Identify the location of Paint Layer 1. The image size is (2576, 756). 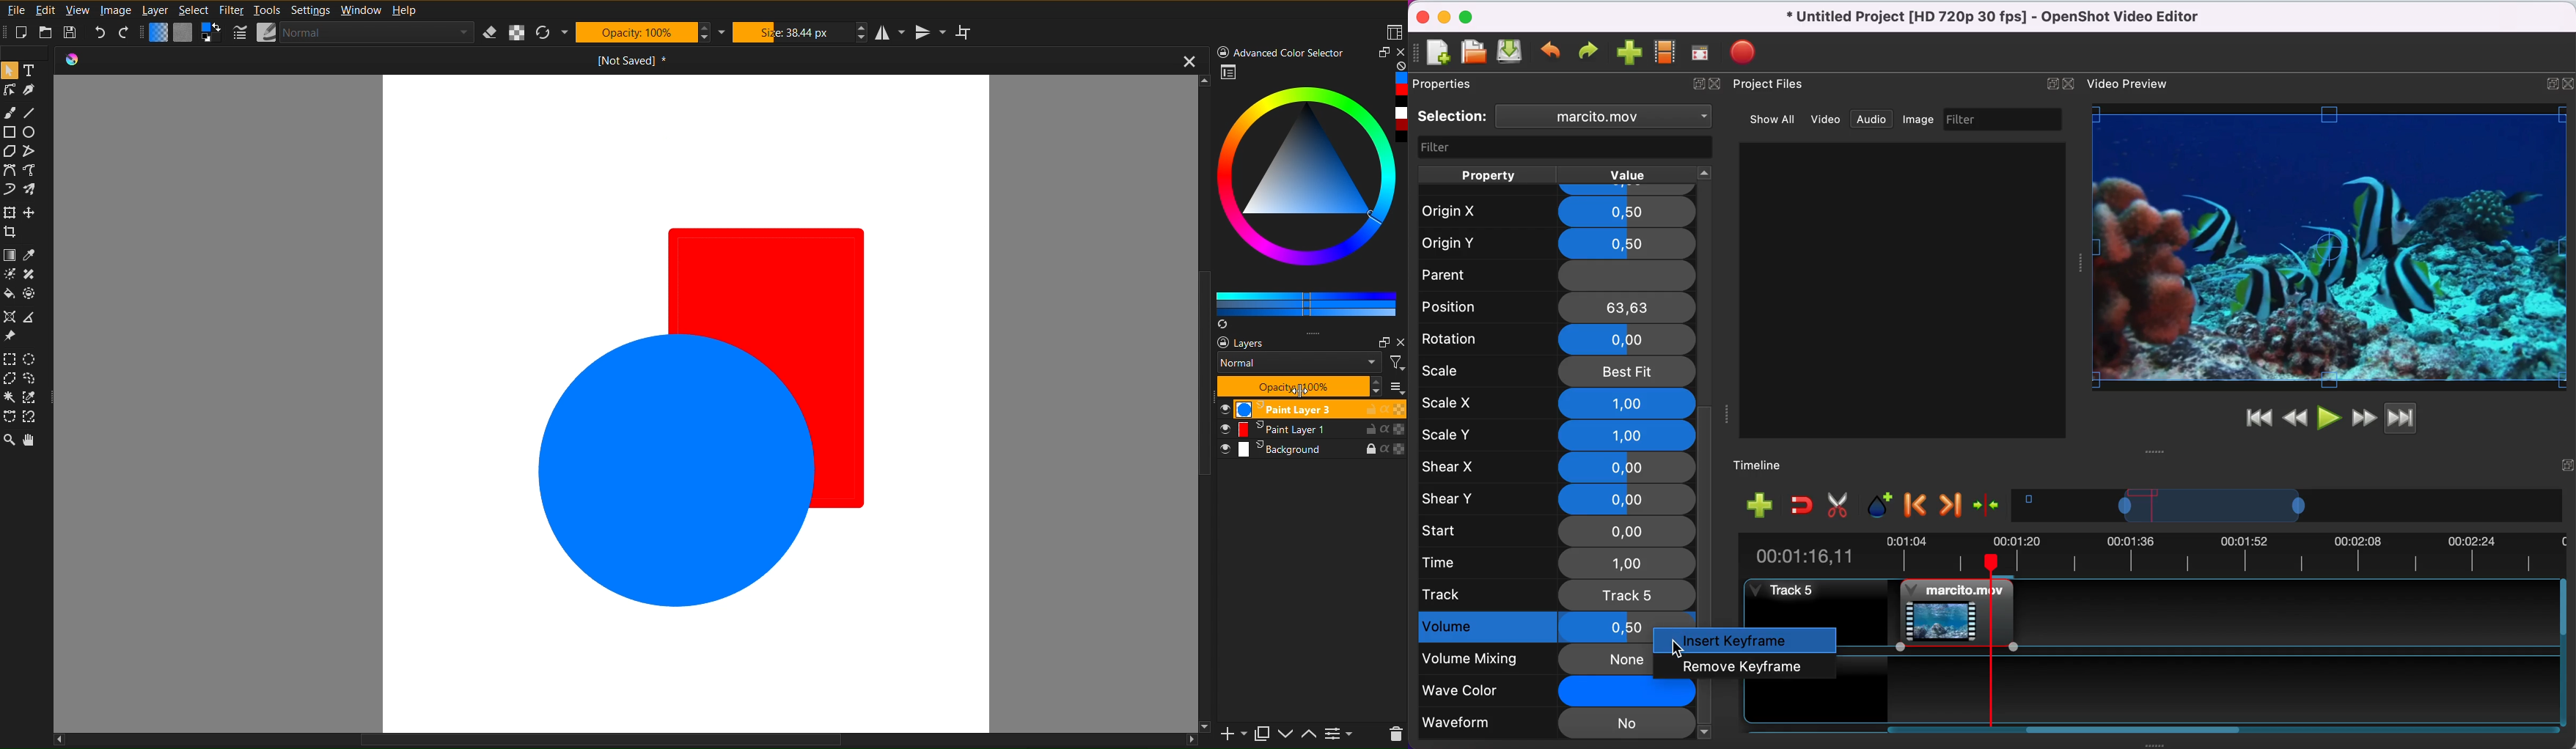
(1310, 429).